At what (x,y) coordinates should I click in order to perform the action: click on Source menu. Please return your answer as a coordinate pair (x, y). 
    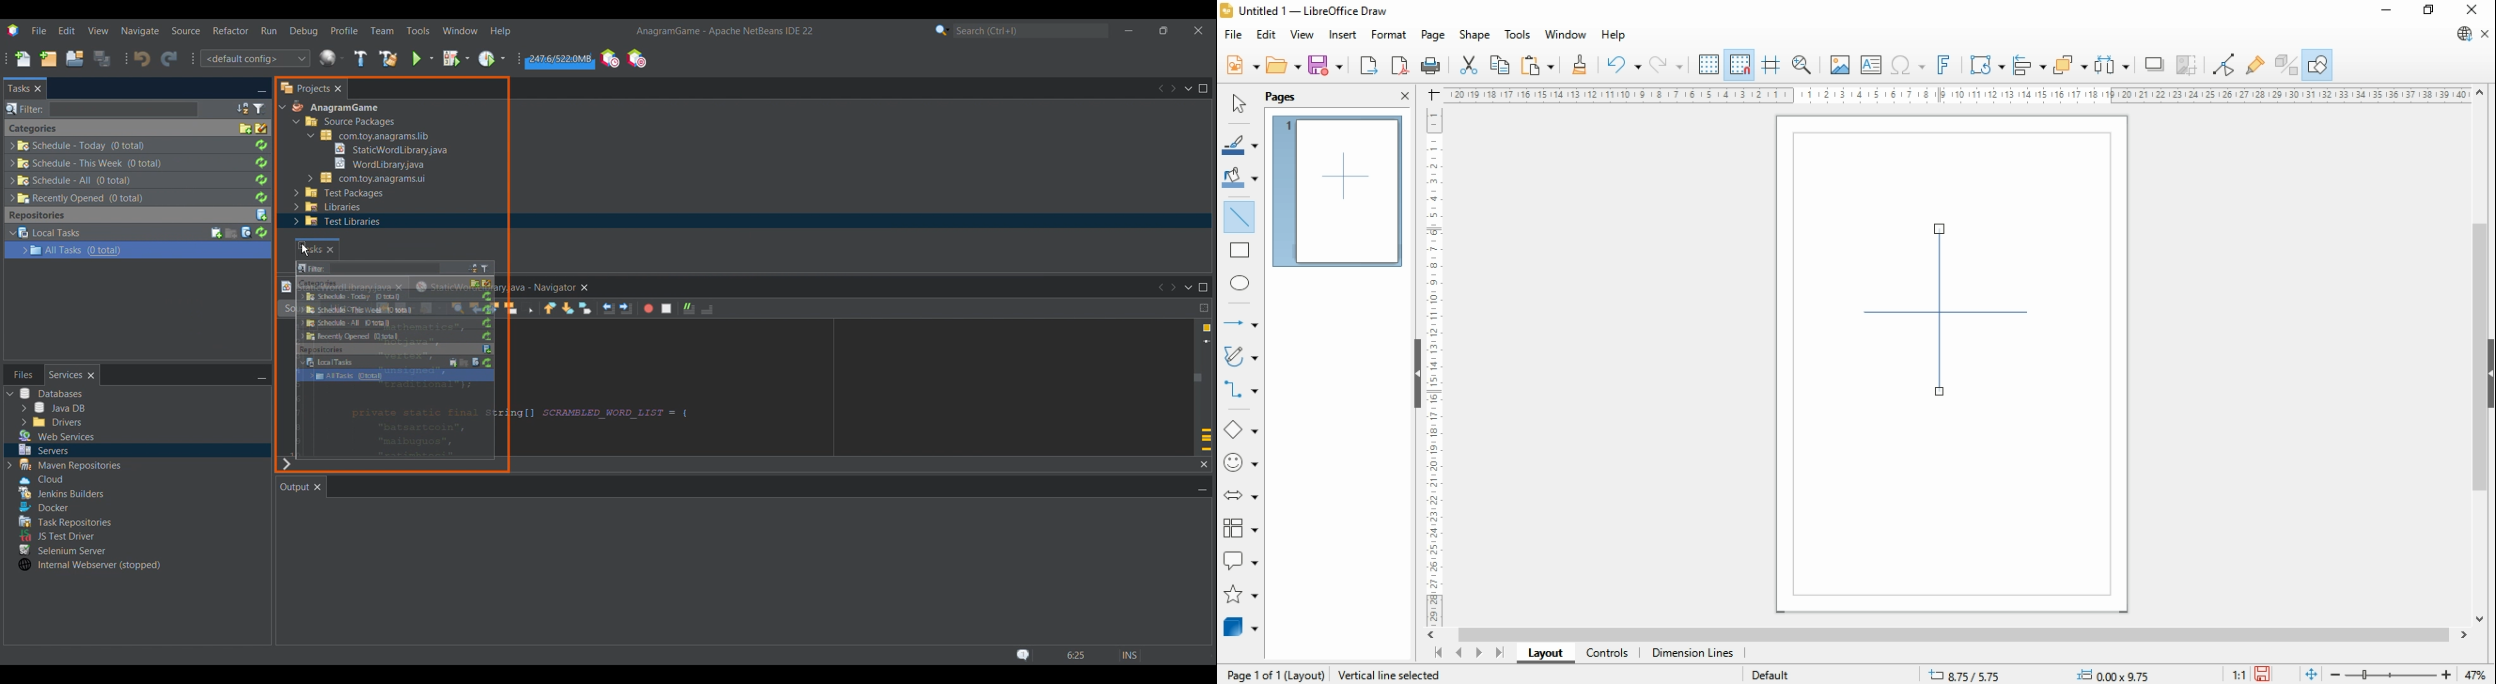
    Looking at the image, I should click on (185, 30).